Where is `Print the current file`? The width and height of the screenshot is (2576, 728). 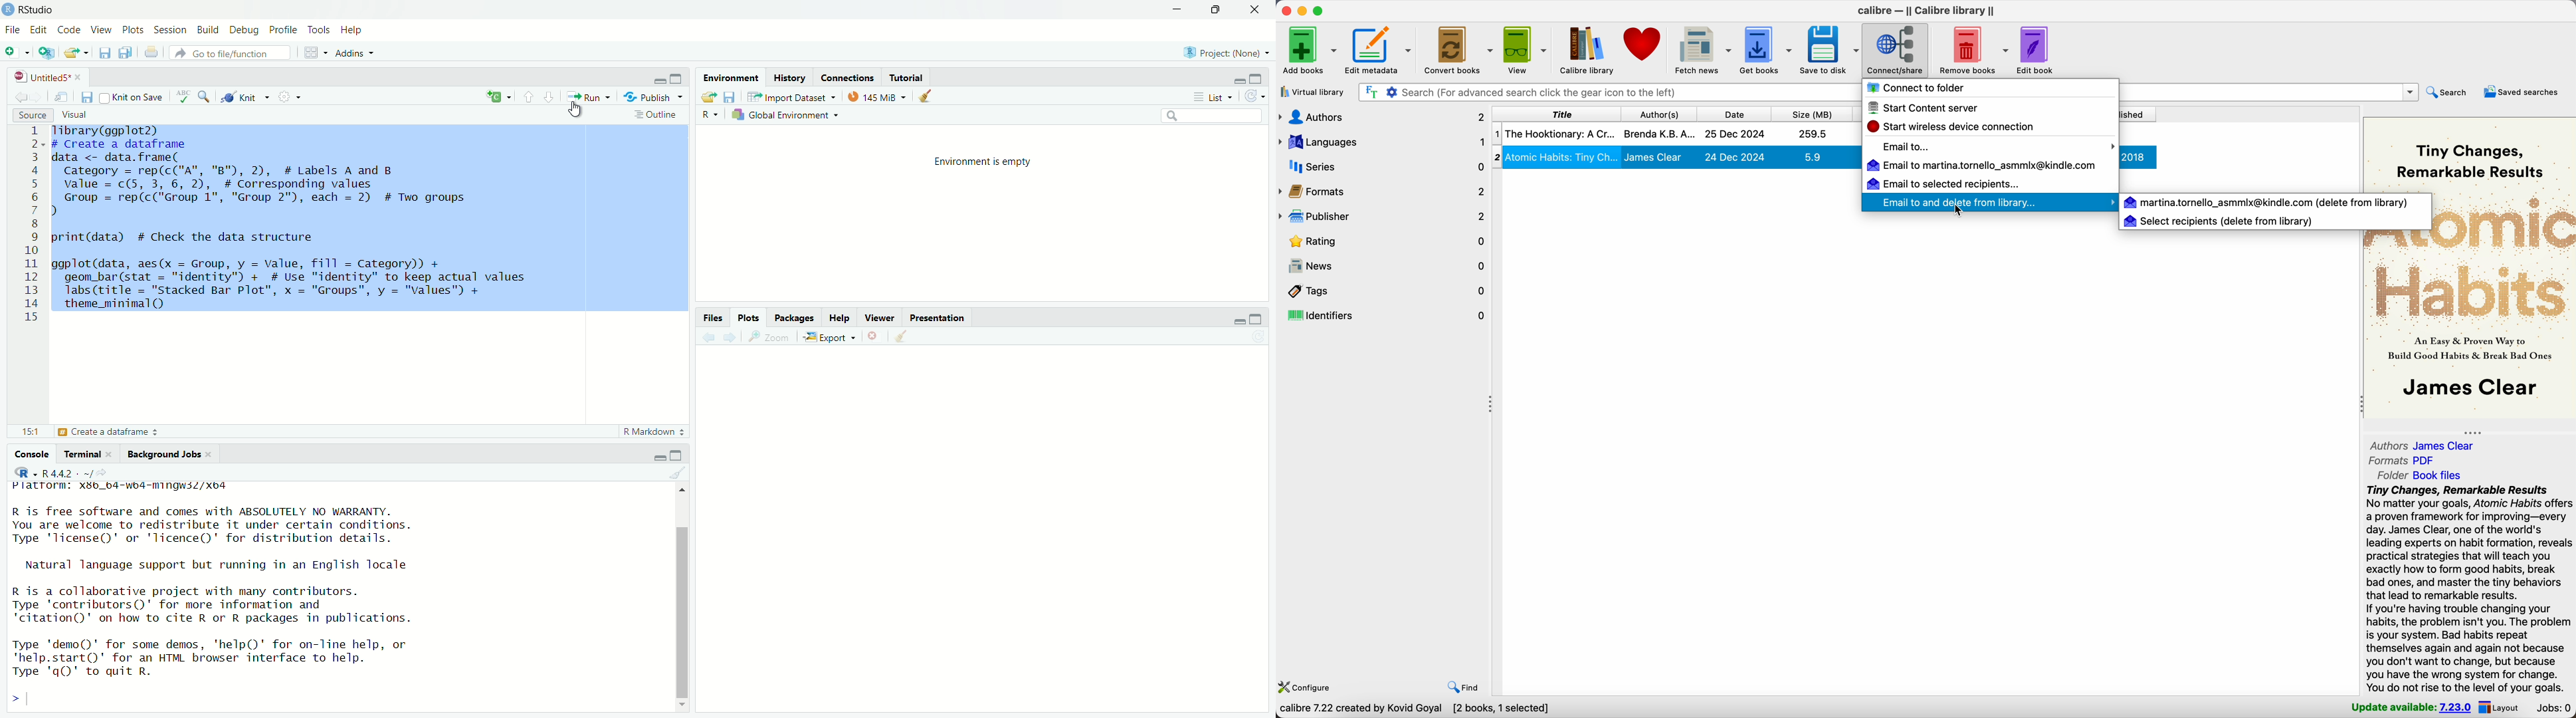 Print the current file is located at coordinates (152, 53).